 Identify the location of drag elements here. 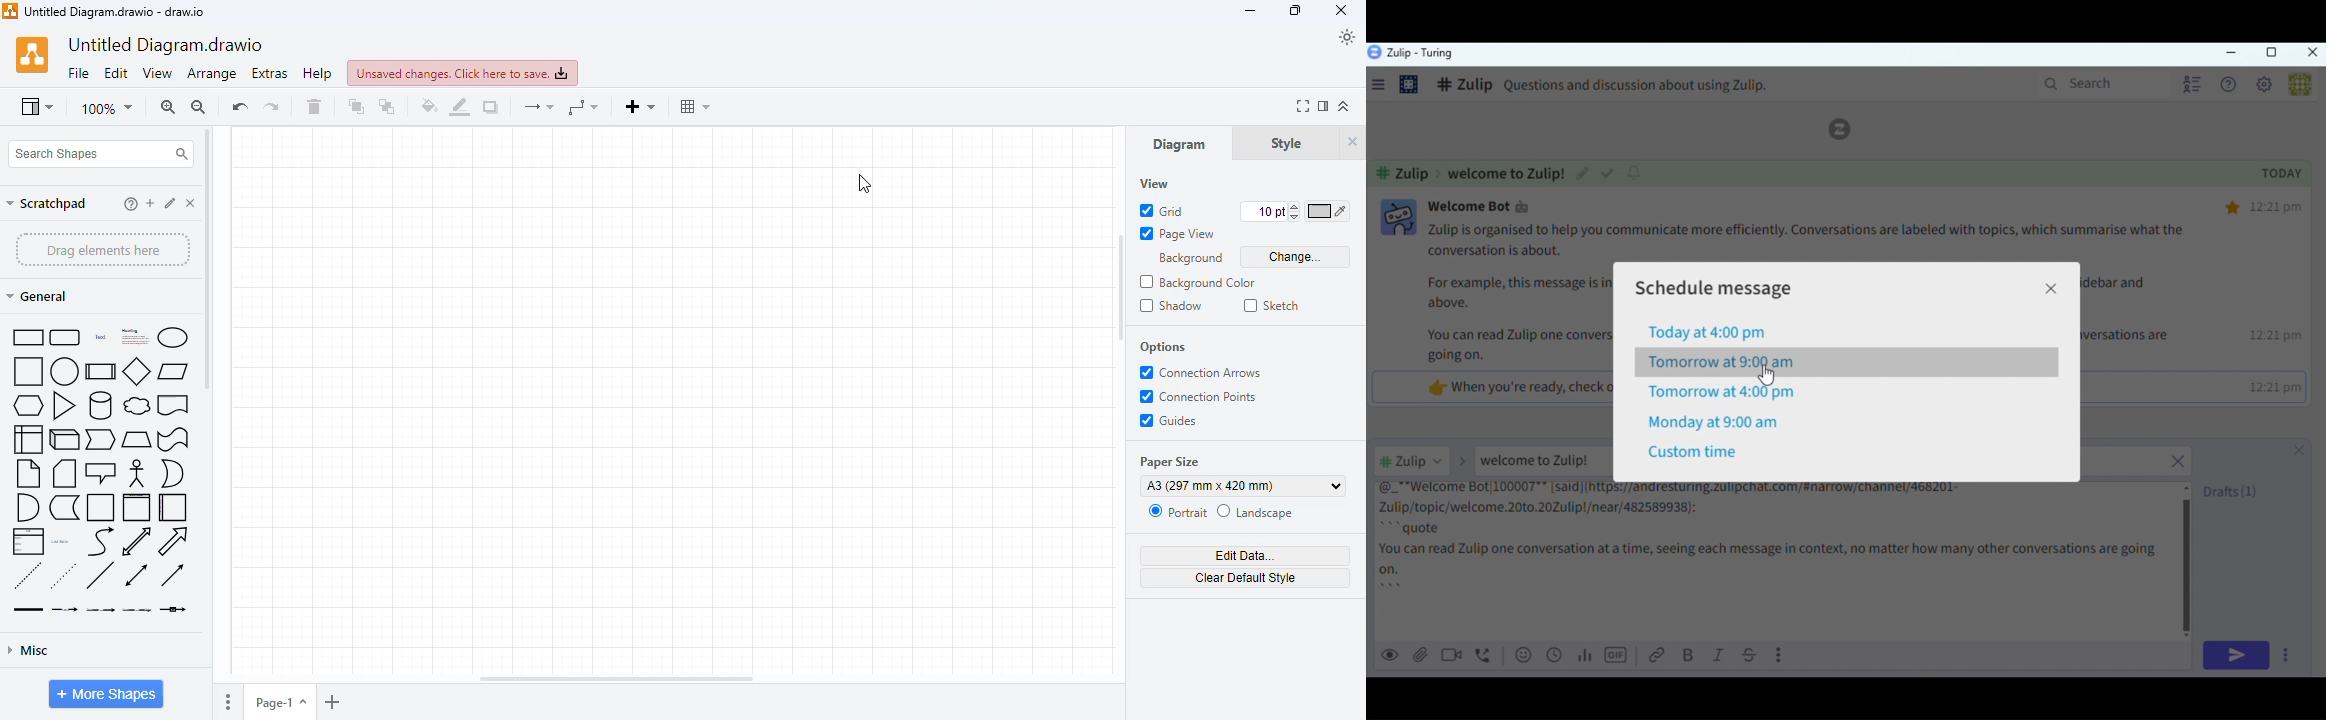
(102, 249).